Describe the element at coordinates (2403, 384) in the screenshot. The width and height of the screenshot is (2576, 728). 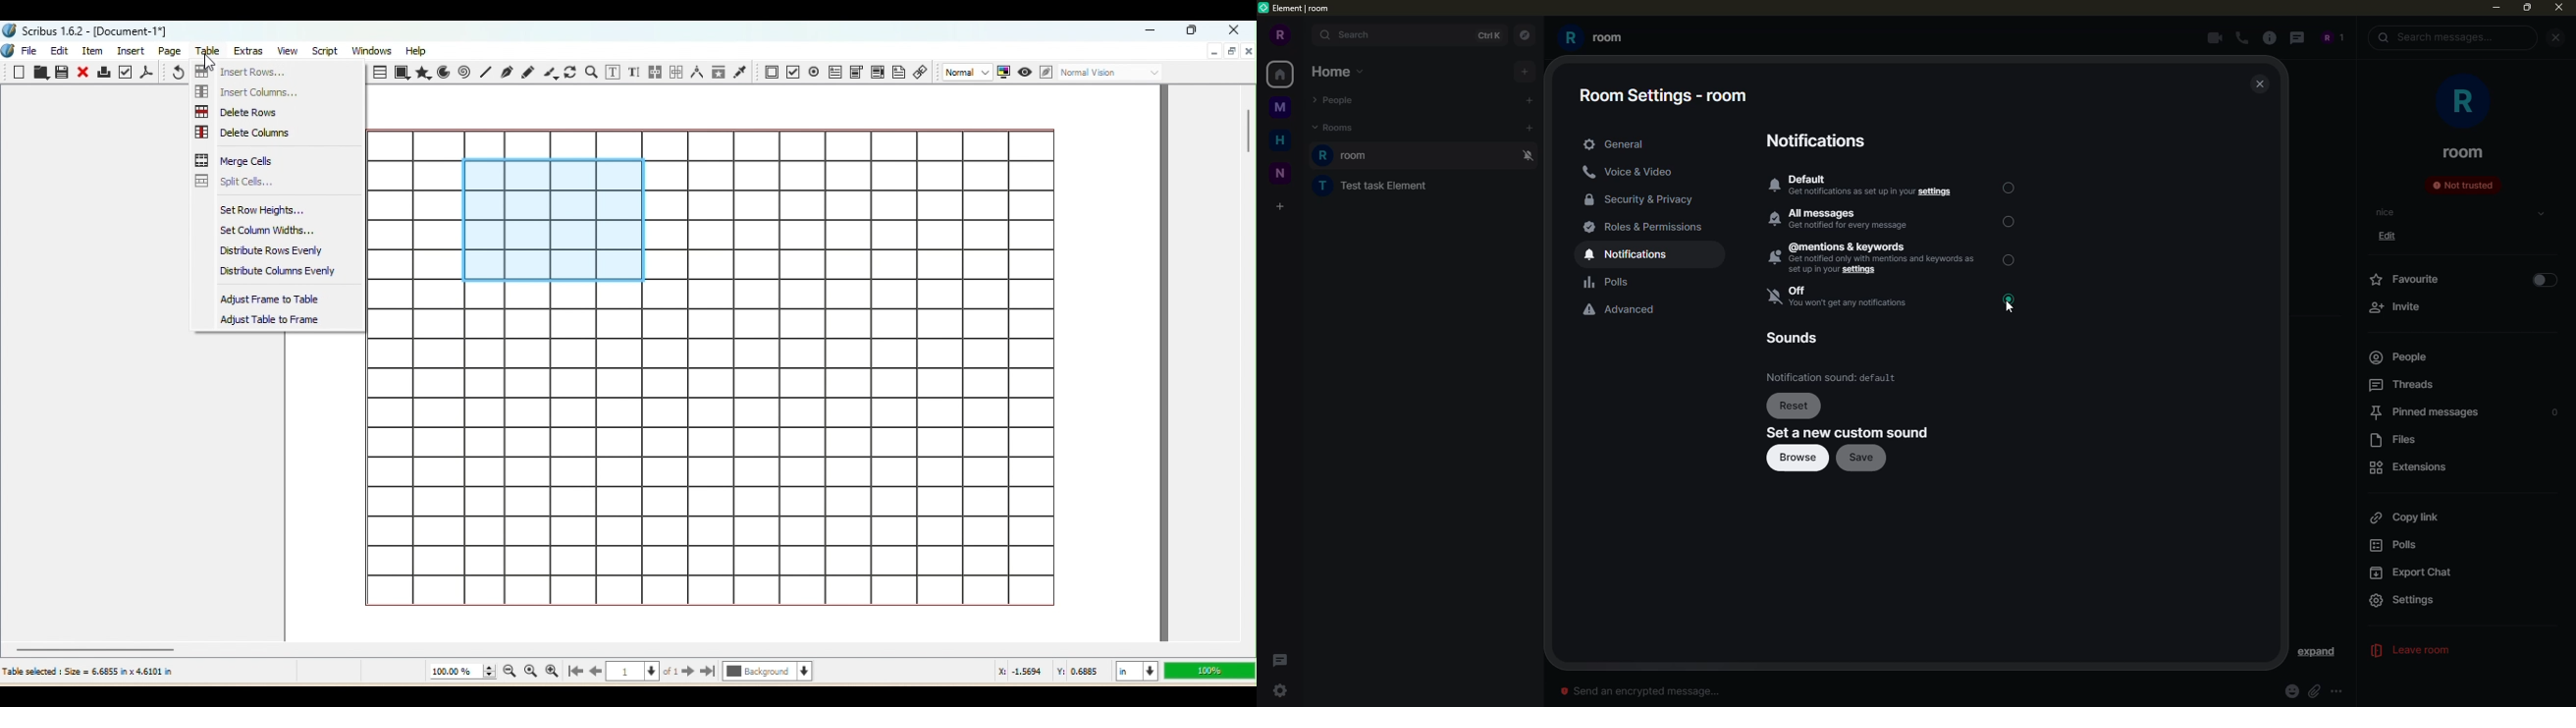
I see `threads` at that location.